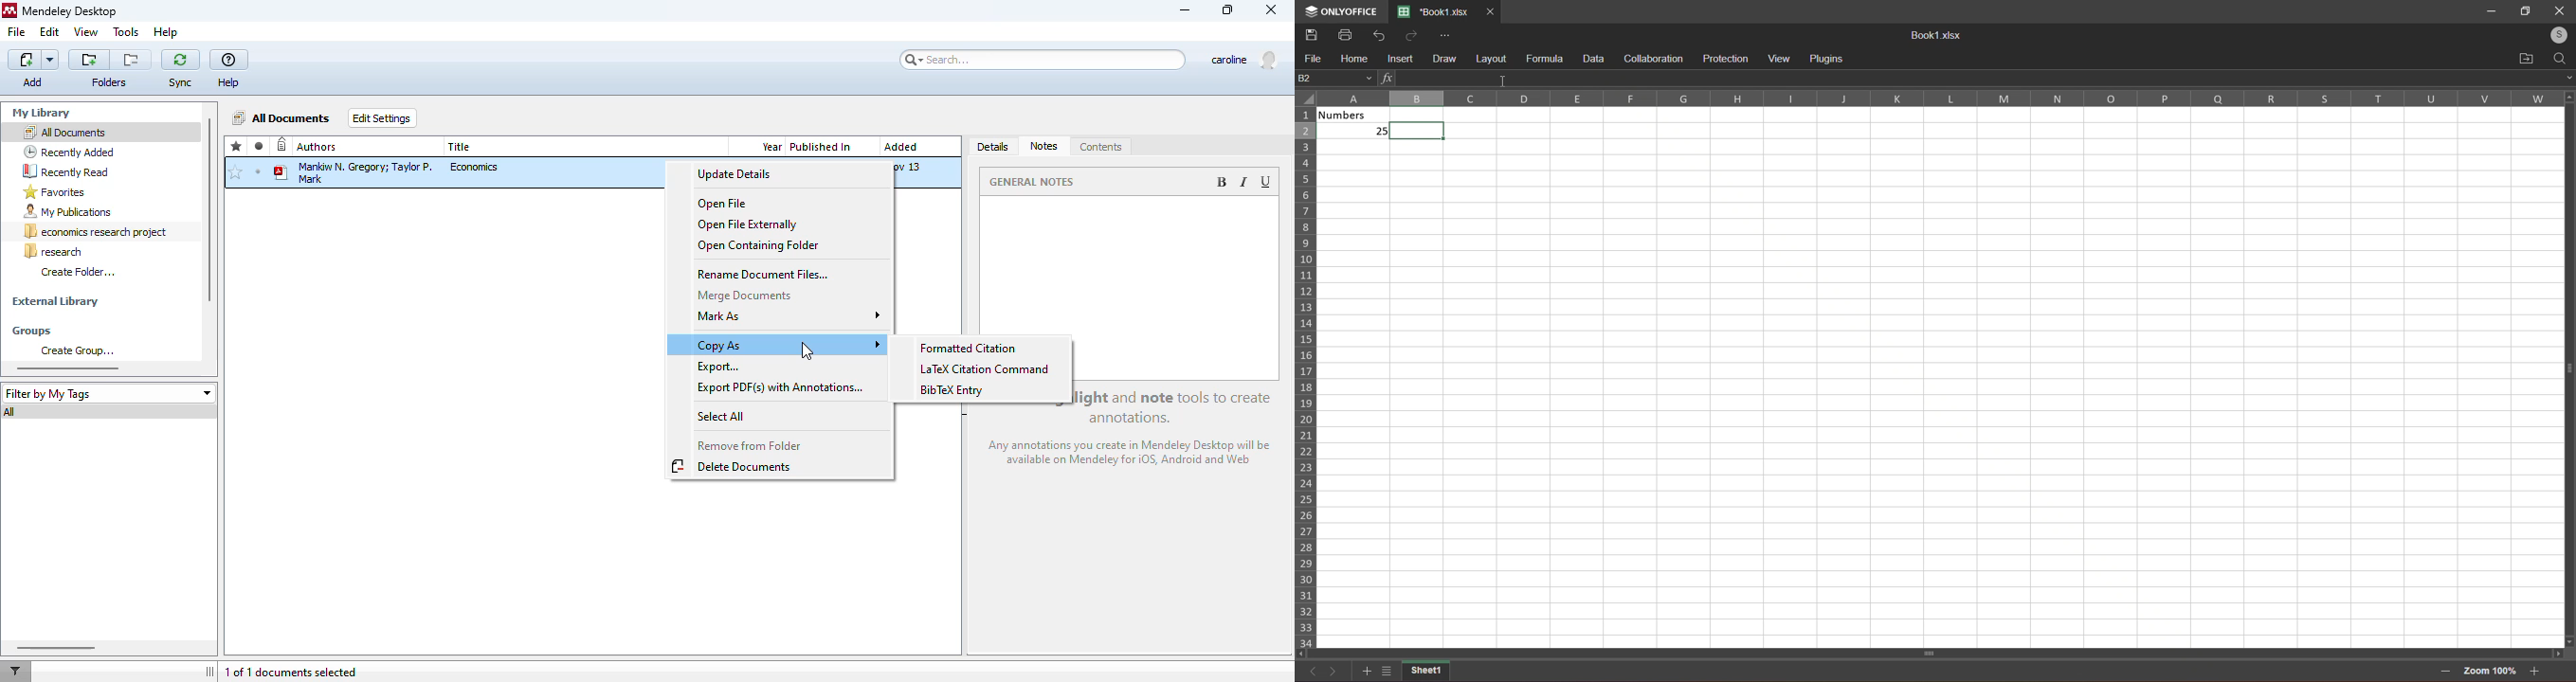  What do you see at coordinates (1273, 10) in the screenshot?
I see `close` at bounding box center [1273, 10].